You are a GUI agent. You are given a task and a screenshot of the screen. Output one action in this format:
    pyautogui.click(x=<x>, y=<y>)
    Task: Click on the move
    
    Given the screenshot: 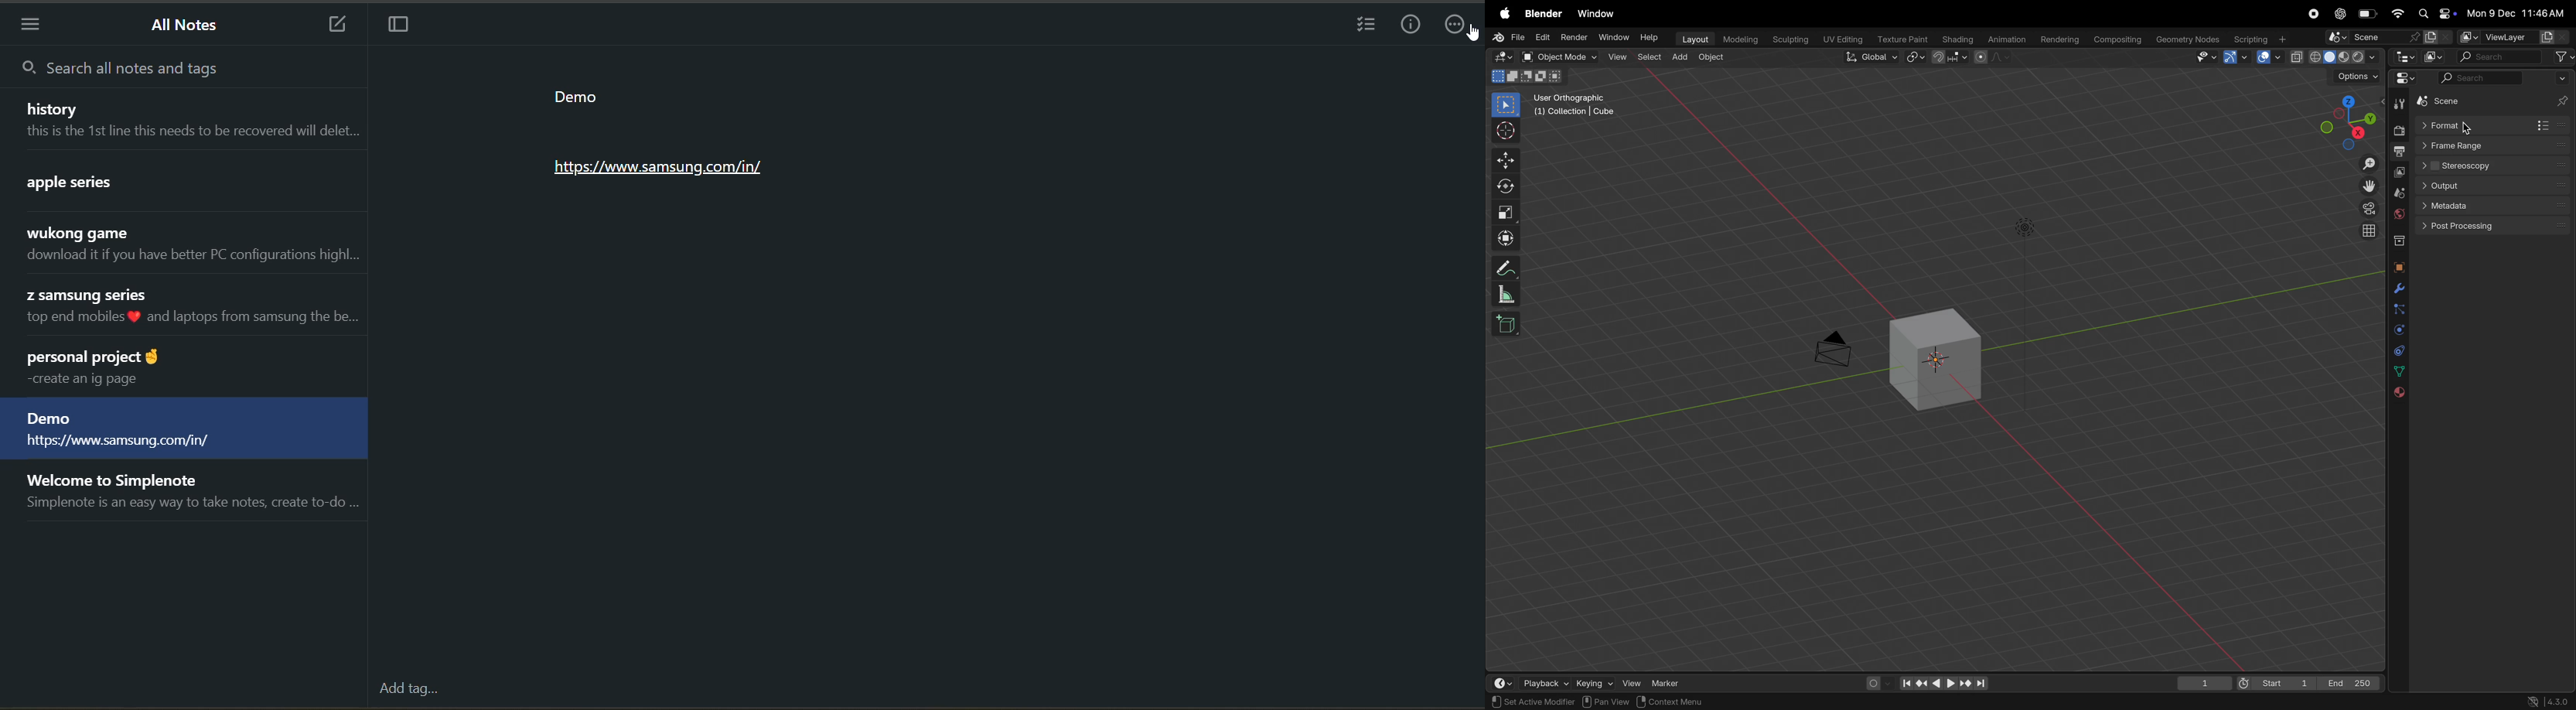 What is the action you would take?
    pyautogui.click(x=1503, y=160)
    